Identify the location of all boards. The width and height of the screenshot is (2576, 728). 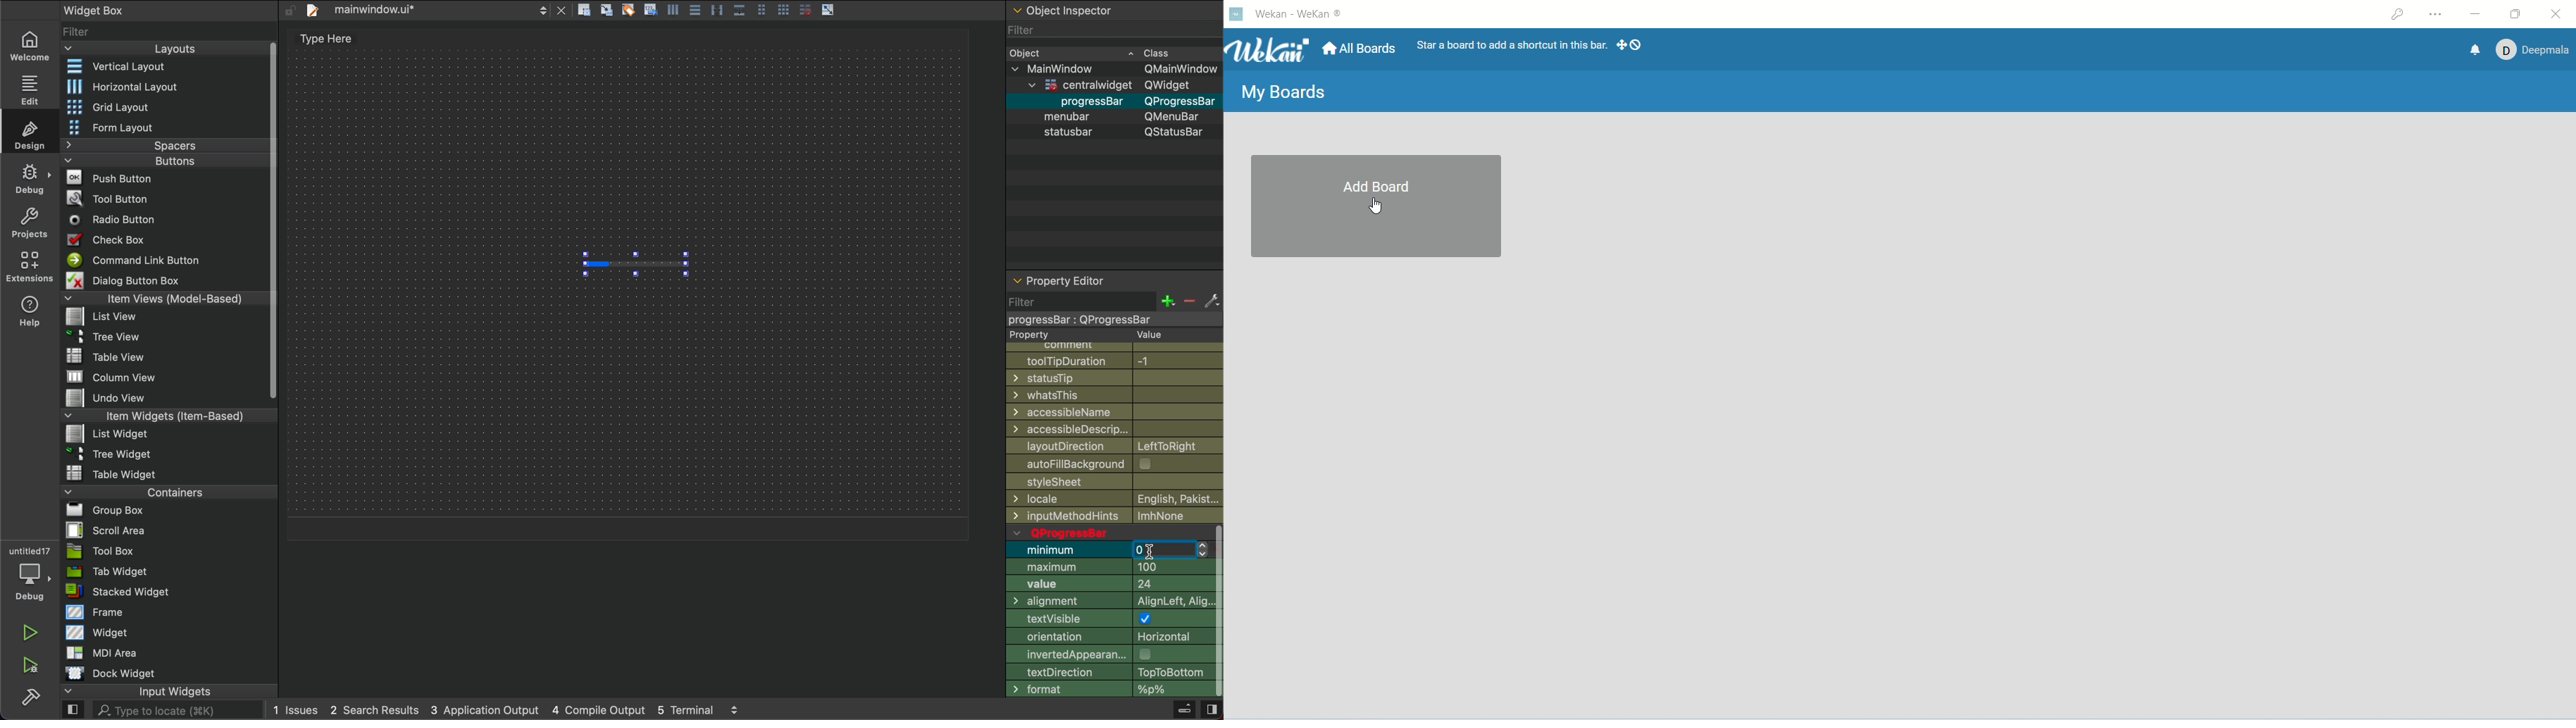
(1362, 49).